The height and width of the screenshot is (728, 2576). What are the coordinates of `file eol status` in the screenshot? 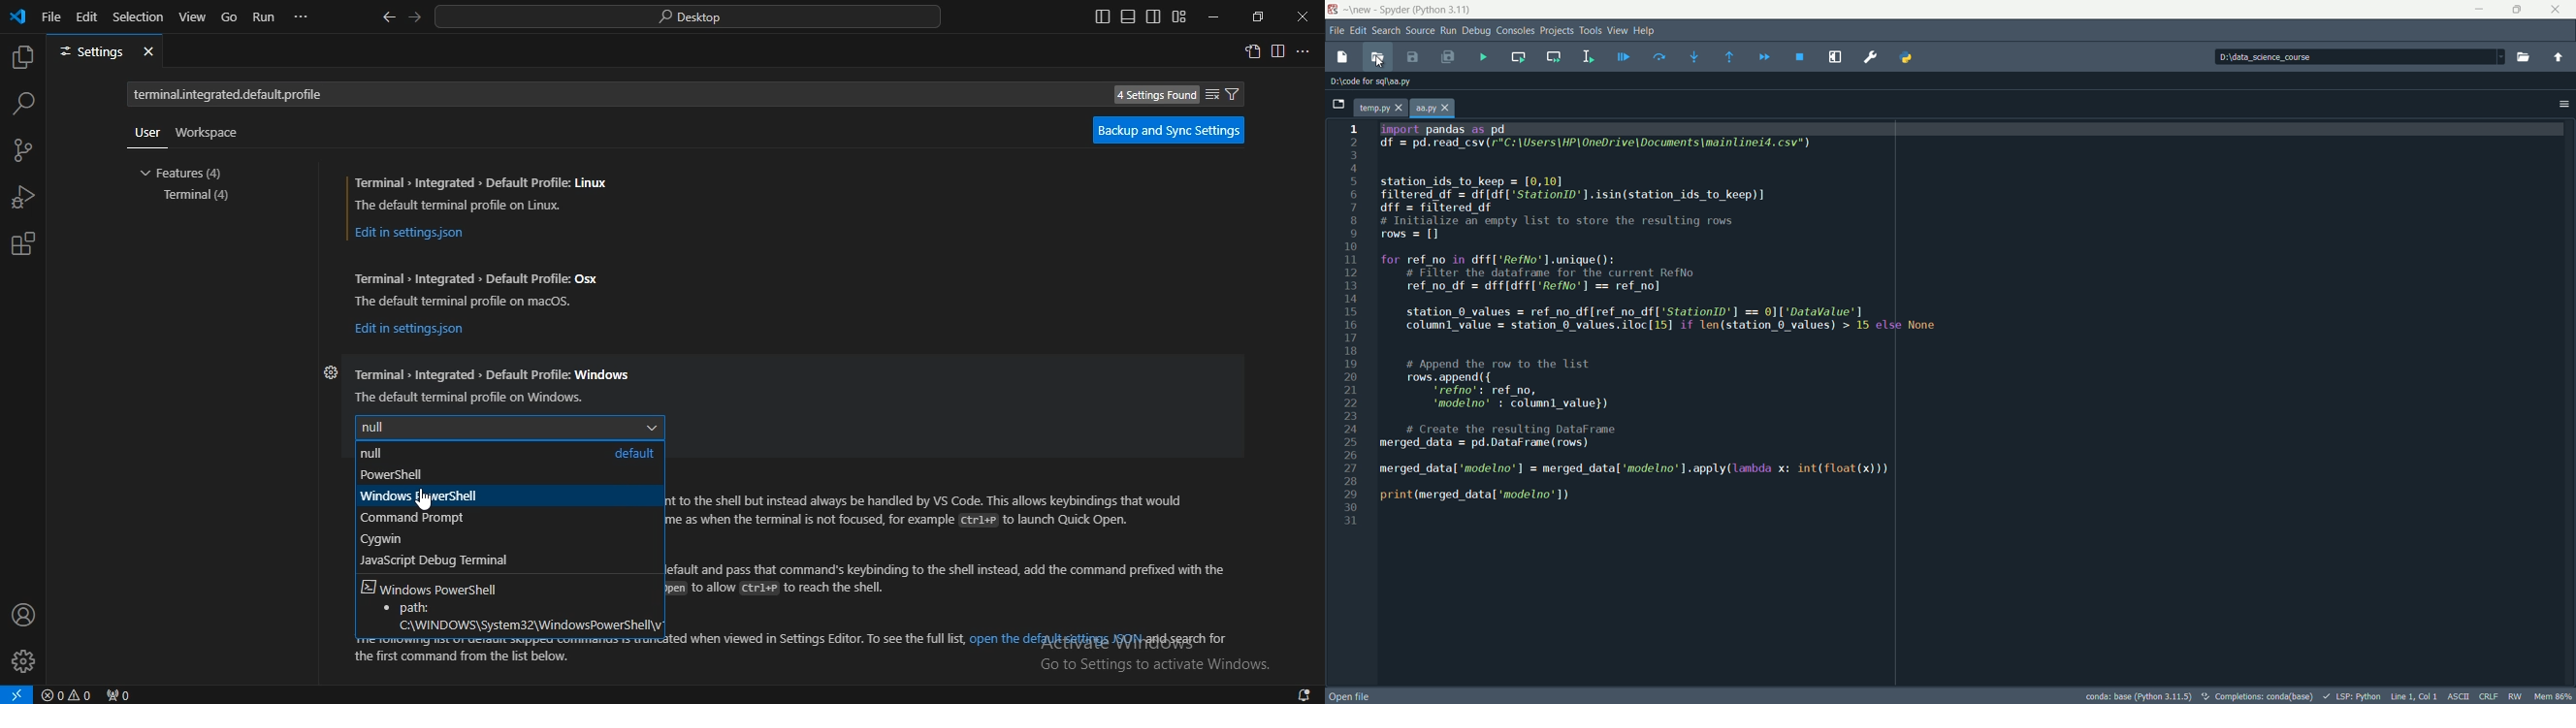 It's located at (2490, 696).